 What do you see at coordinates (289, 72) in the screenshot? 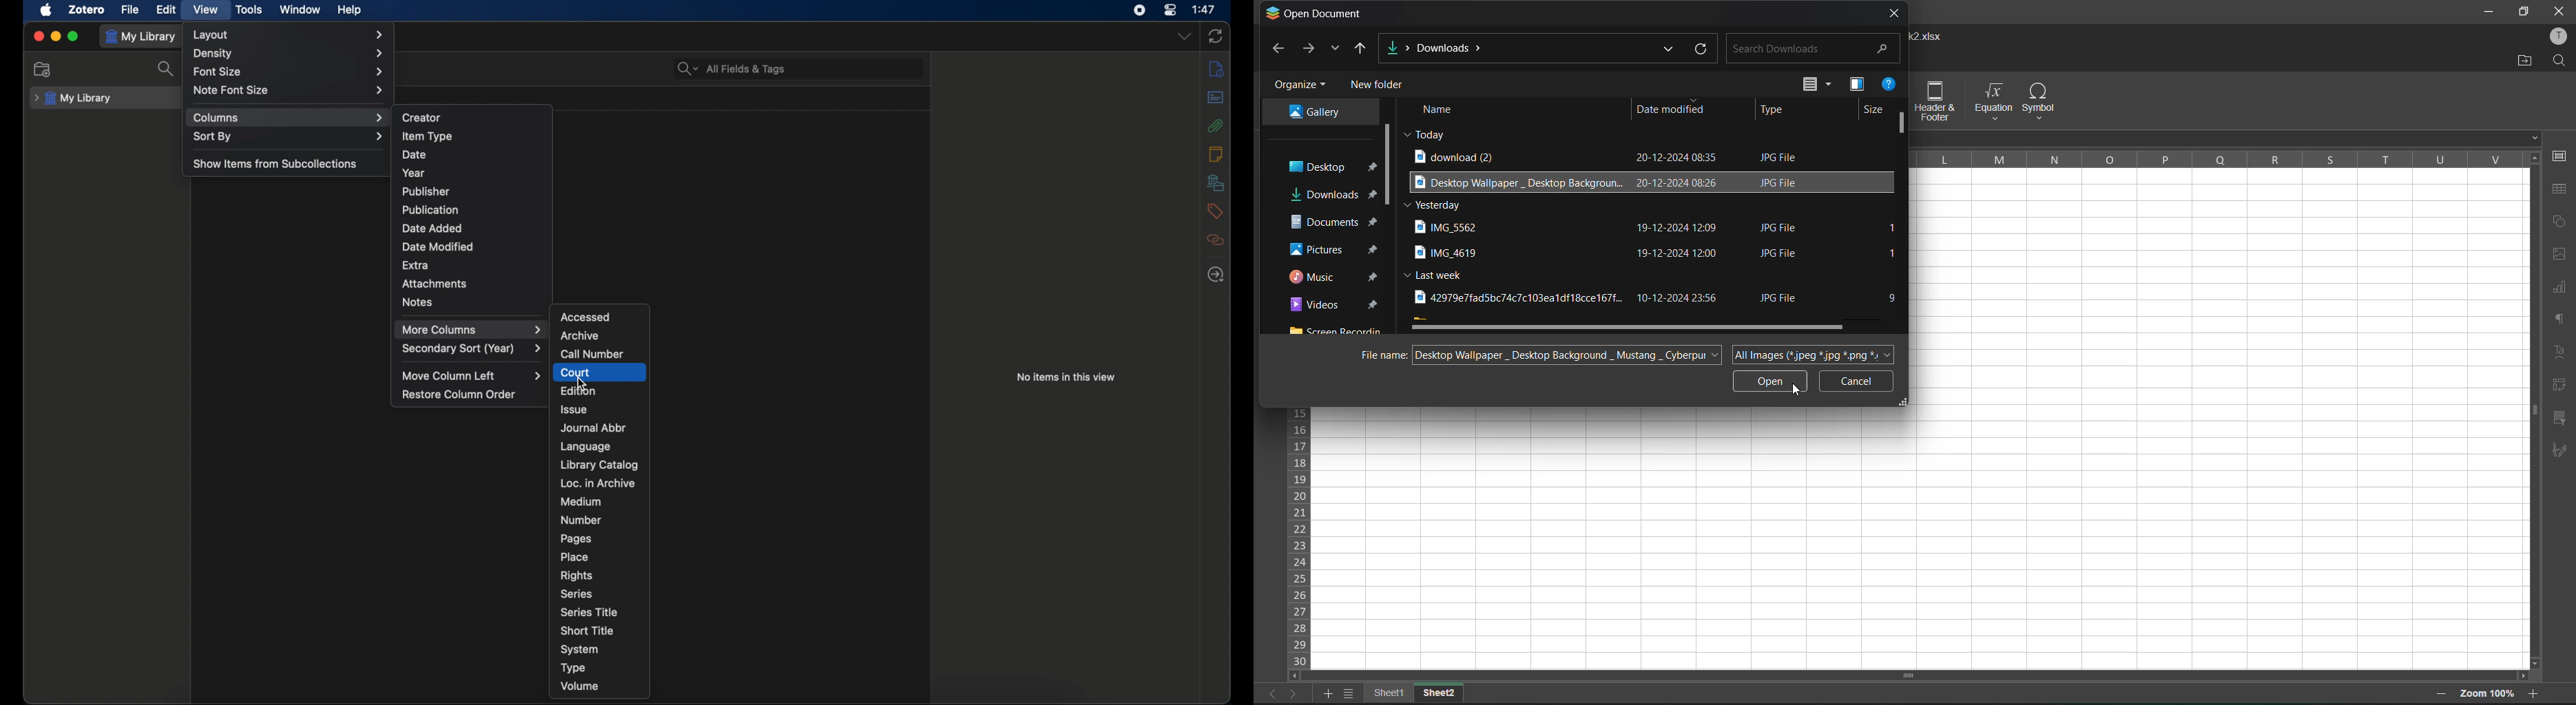
I see `font size` at bounding box center [289, 72].